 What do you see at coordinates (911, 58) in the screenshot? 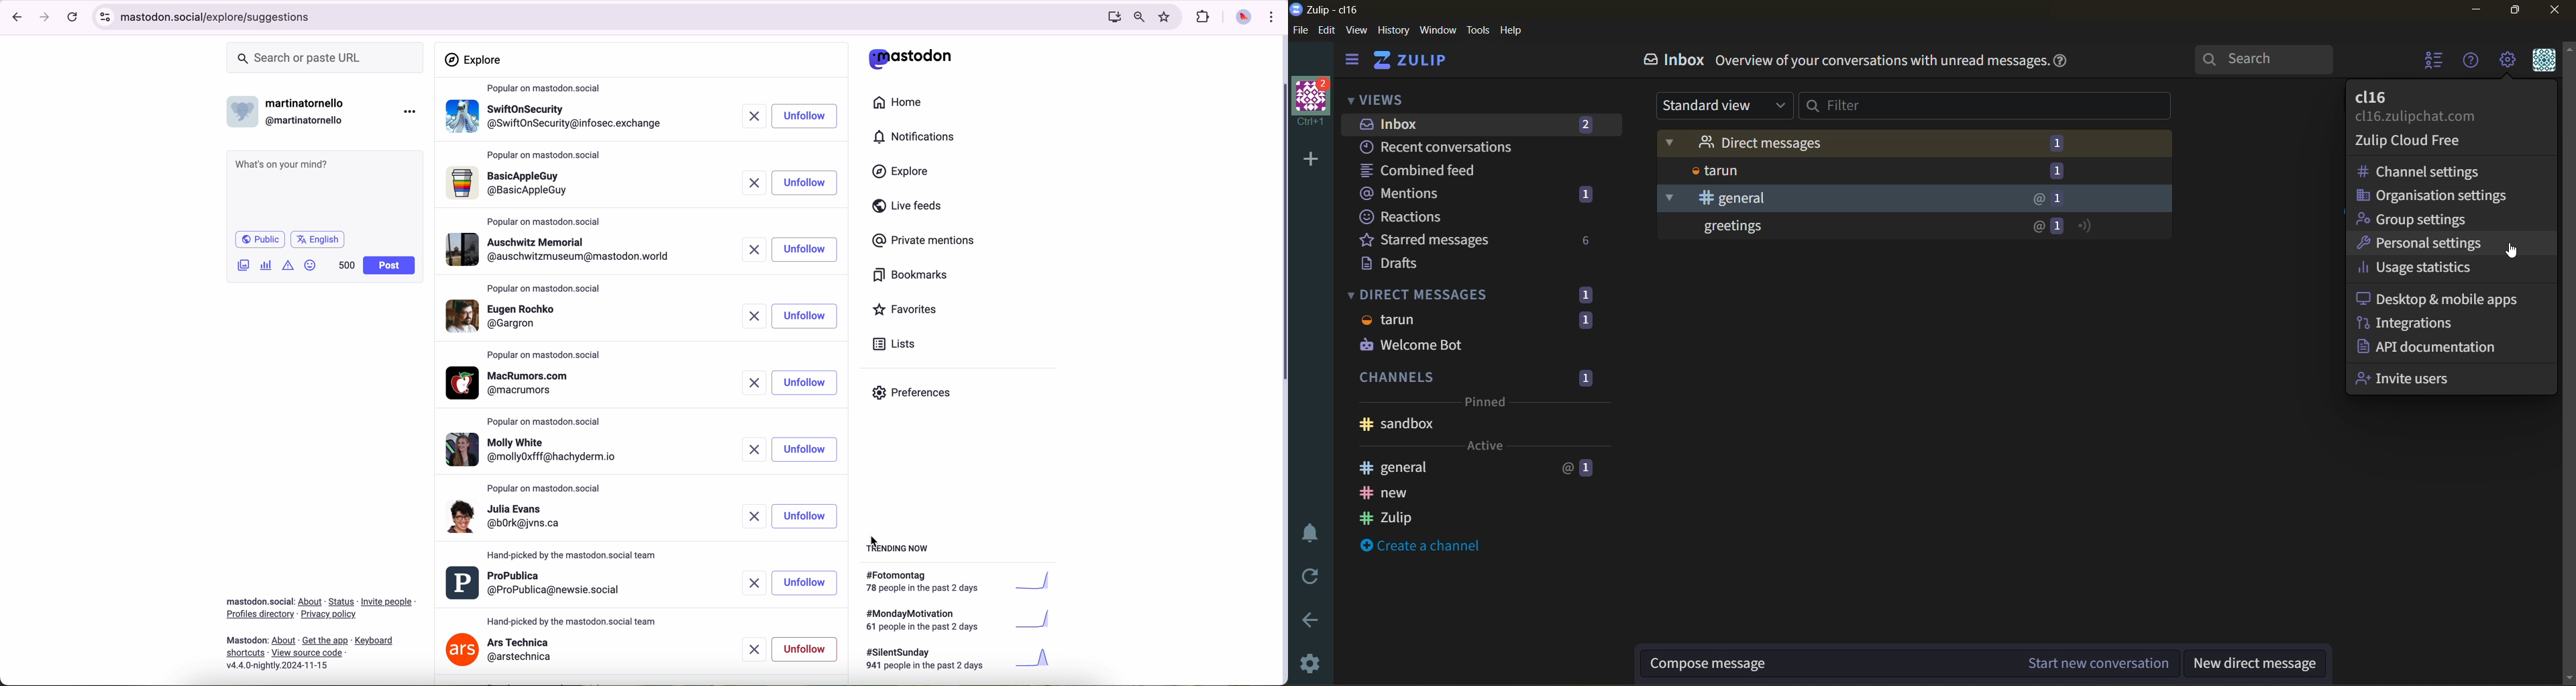
I see `matodon logo` at bounding box center [911, 58].